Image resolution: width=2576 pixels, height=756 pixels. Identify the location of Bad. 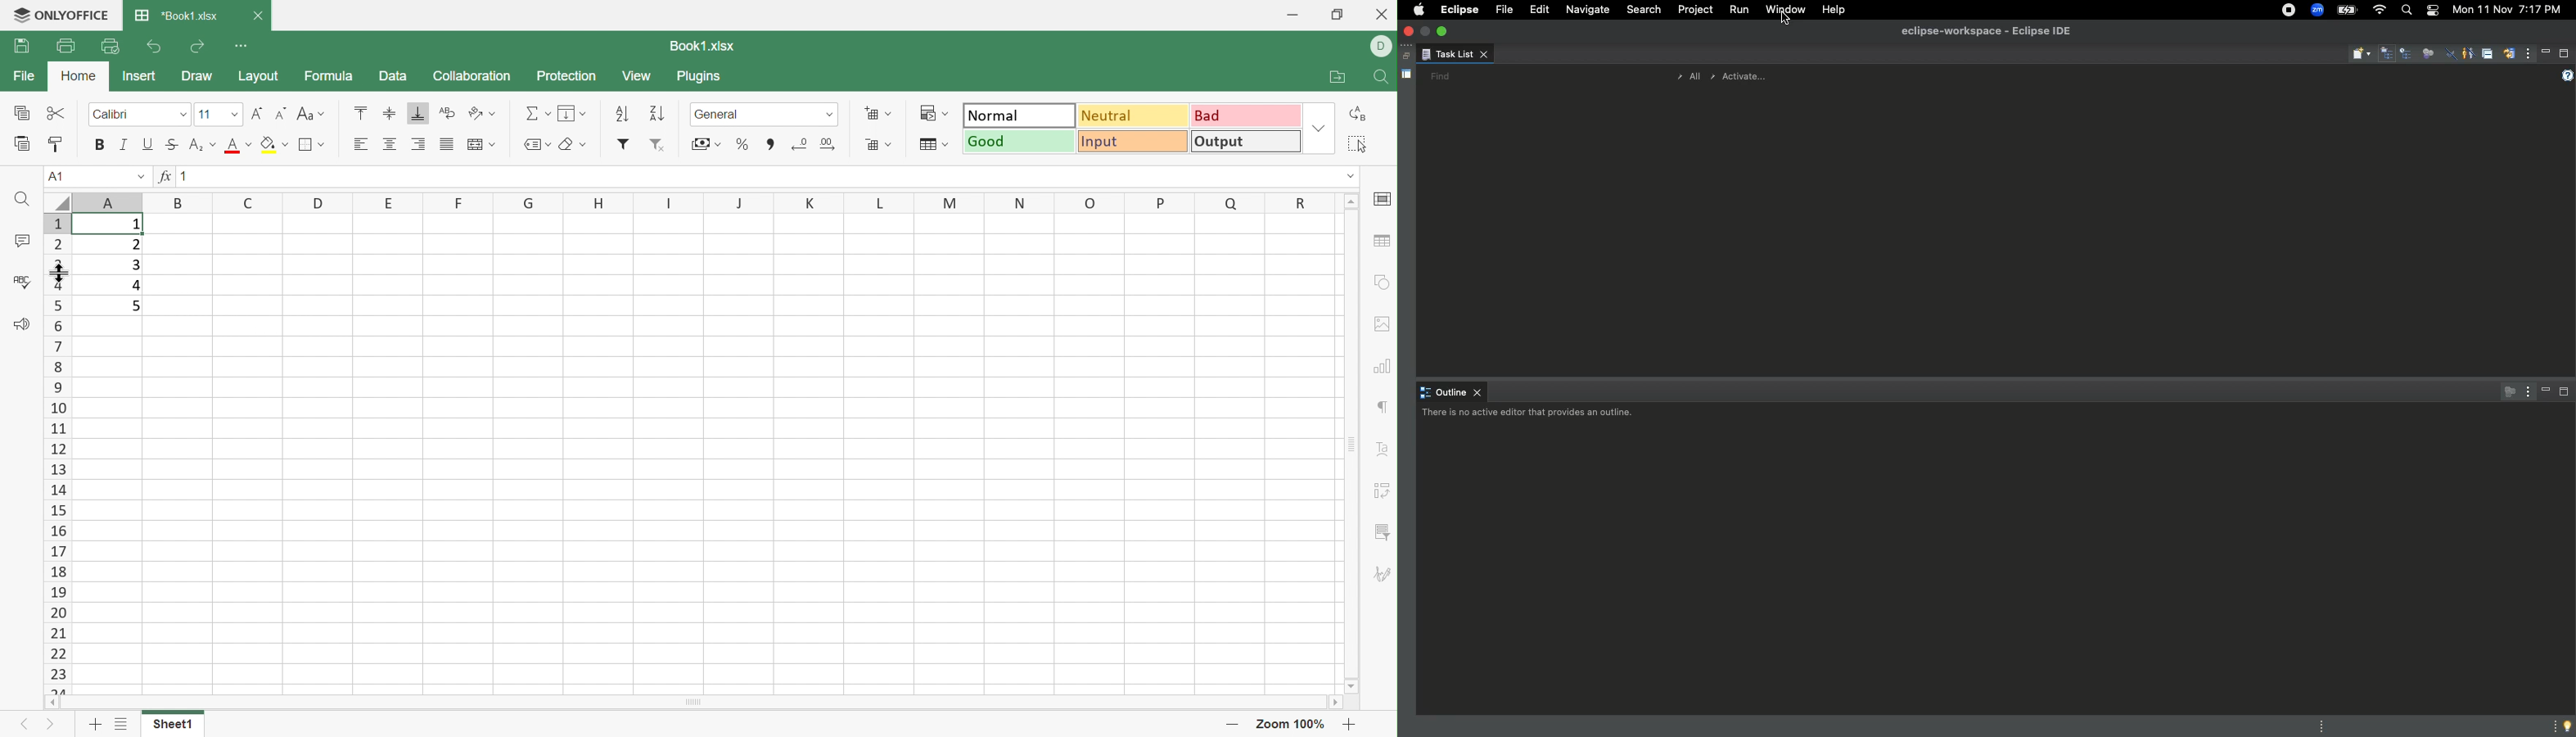
(1244, 116).